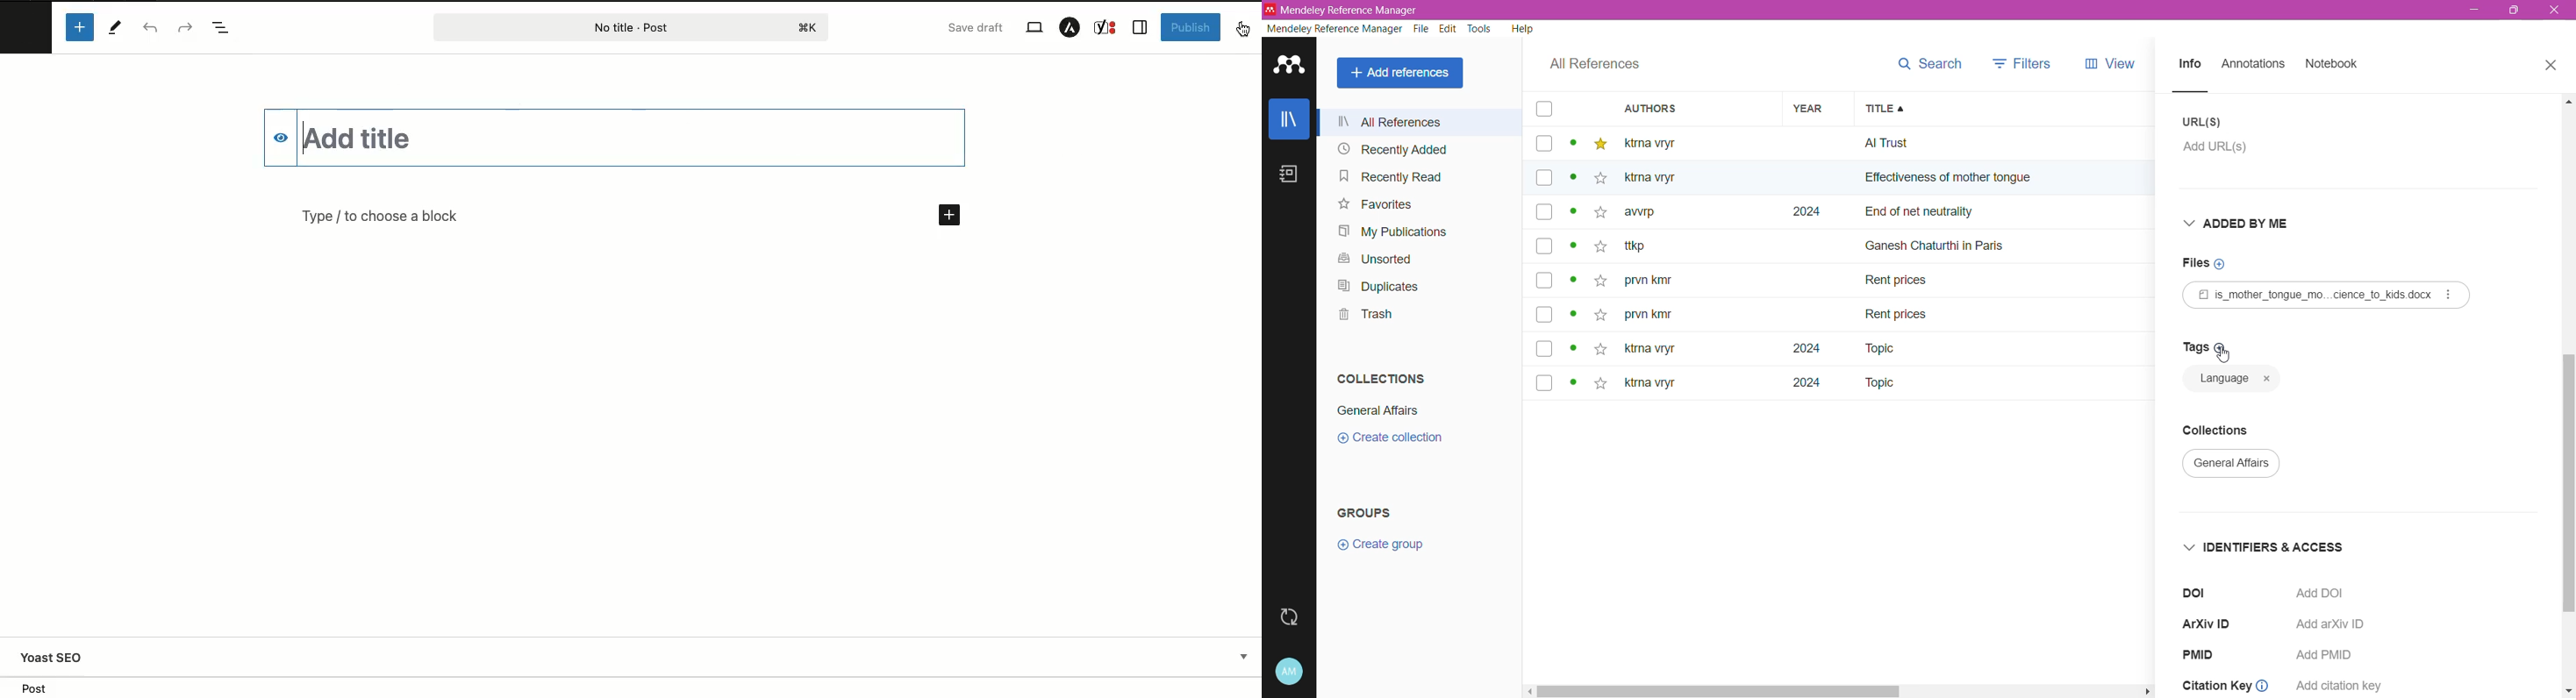 Image resolution: width=2576 pixels, height=700 pixels. Describe the element at coordinates (116, 28) in the screenshot. I see `Tools` at that location.